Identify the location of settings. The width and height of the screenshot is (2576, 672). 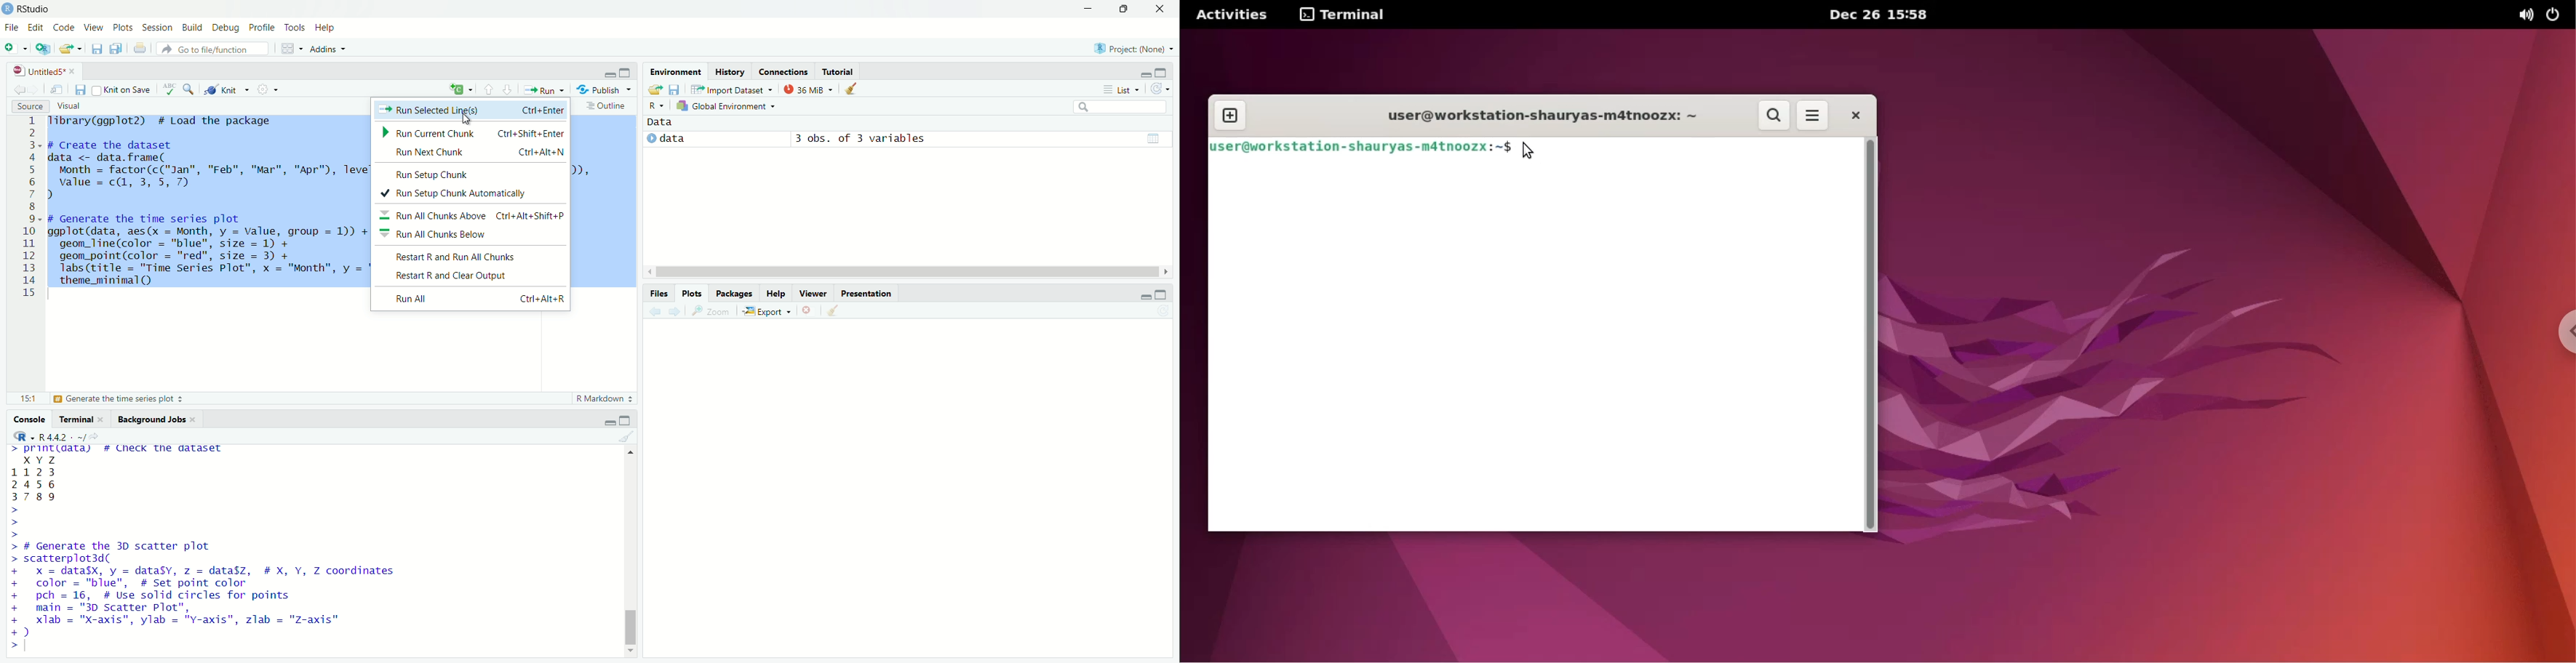
(270, 92).